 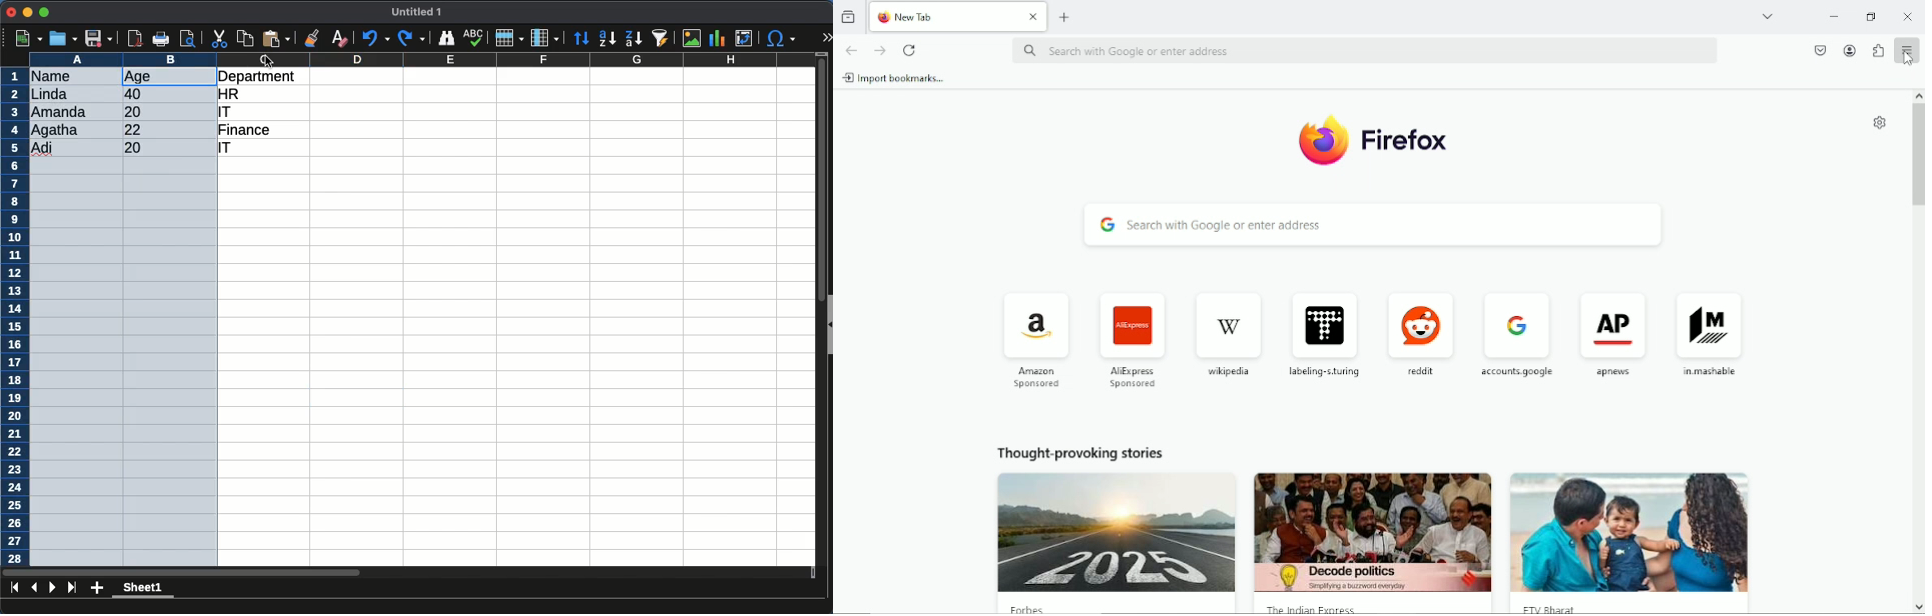 I want to click on close tab, so click(x=1033, y=17).